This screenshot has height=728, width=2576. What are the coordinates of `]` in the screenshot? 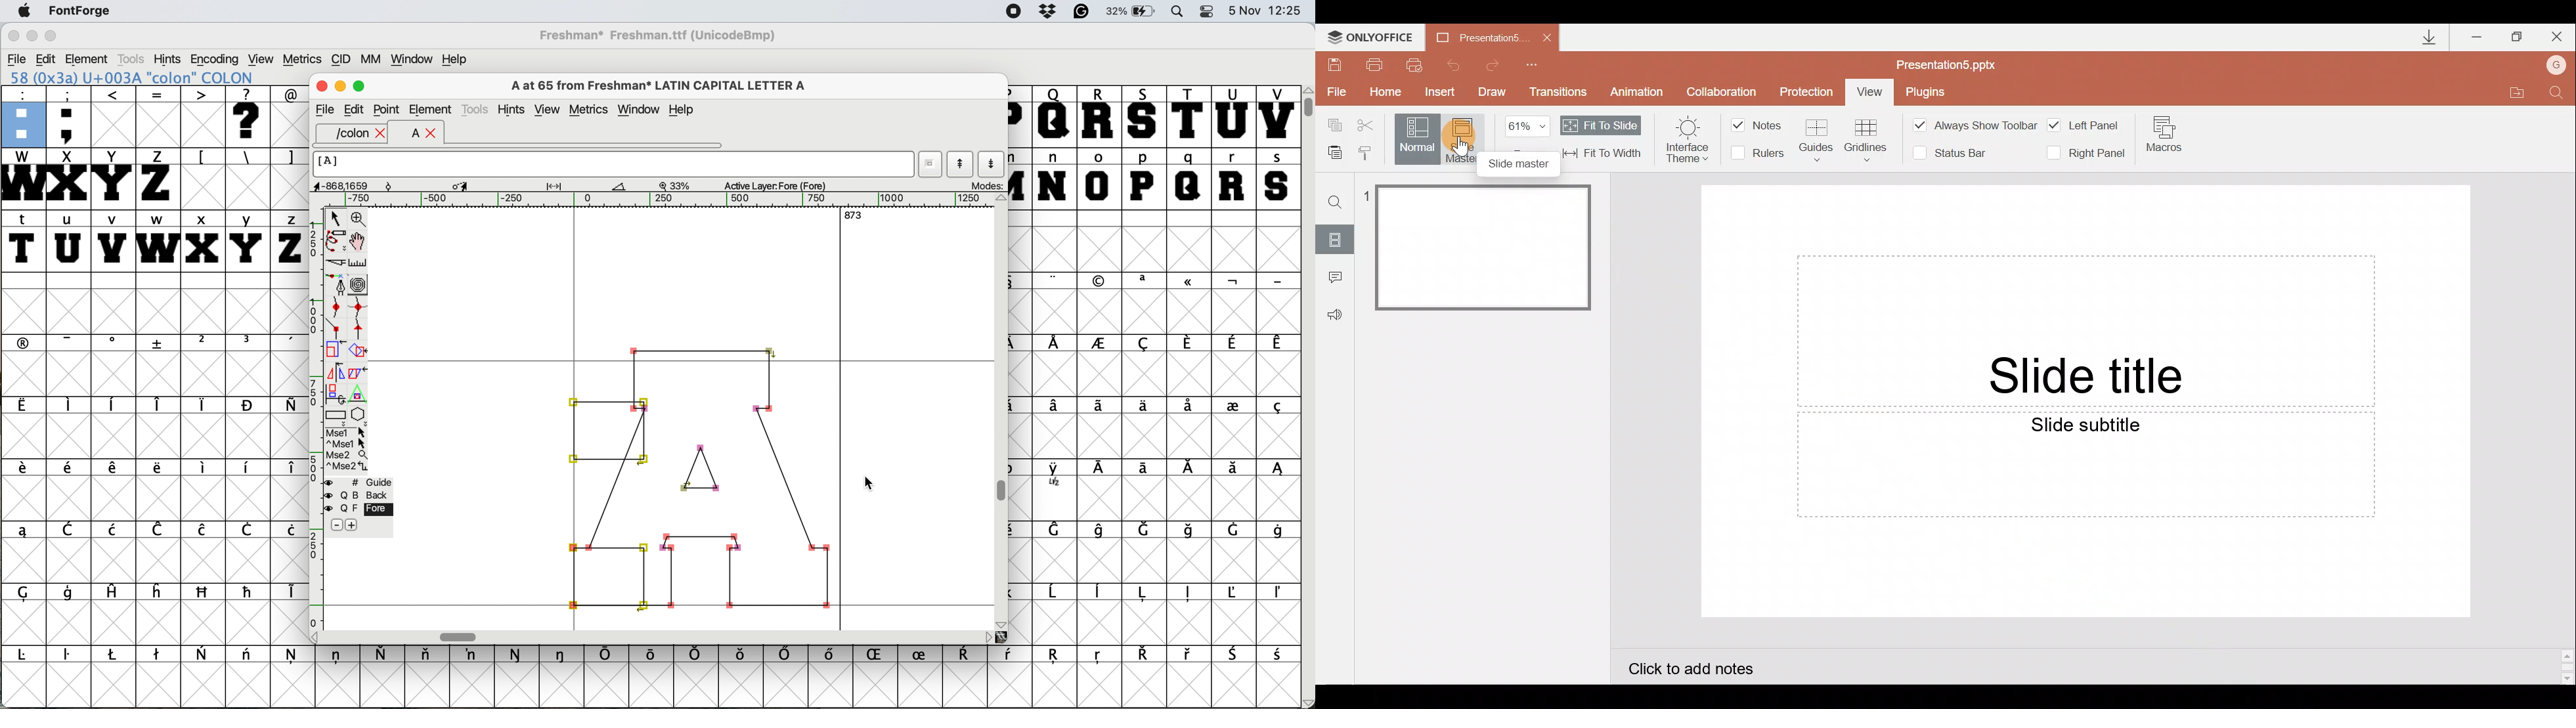 It's located at (290, 157).